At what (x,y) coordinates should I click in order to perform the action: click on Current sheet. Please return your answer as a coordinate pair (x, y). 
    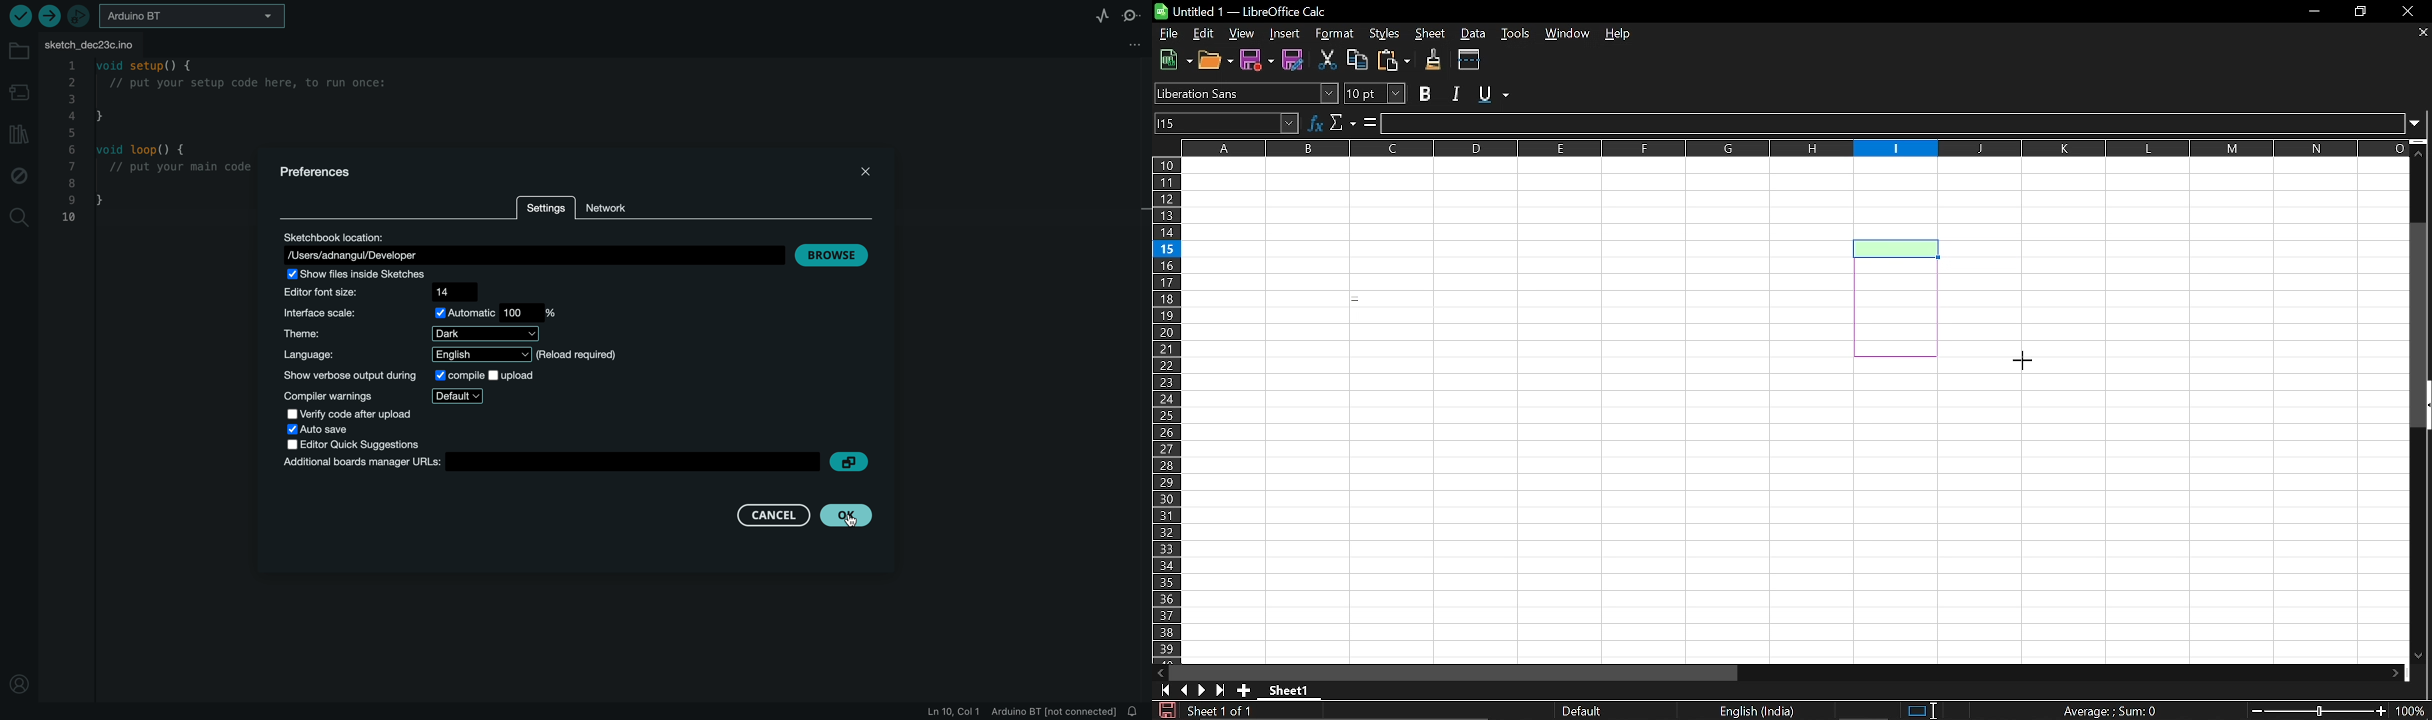
    Looking at the image, I should click on (1288, 690).